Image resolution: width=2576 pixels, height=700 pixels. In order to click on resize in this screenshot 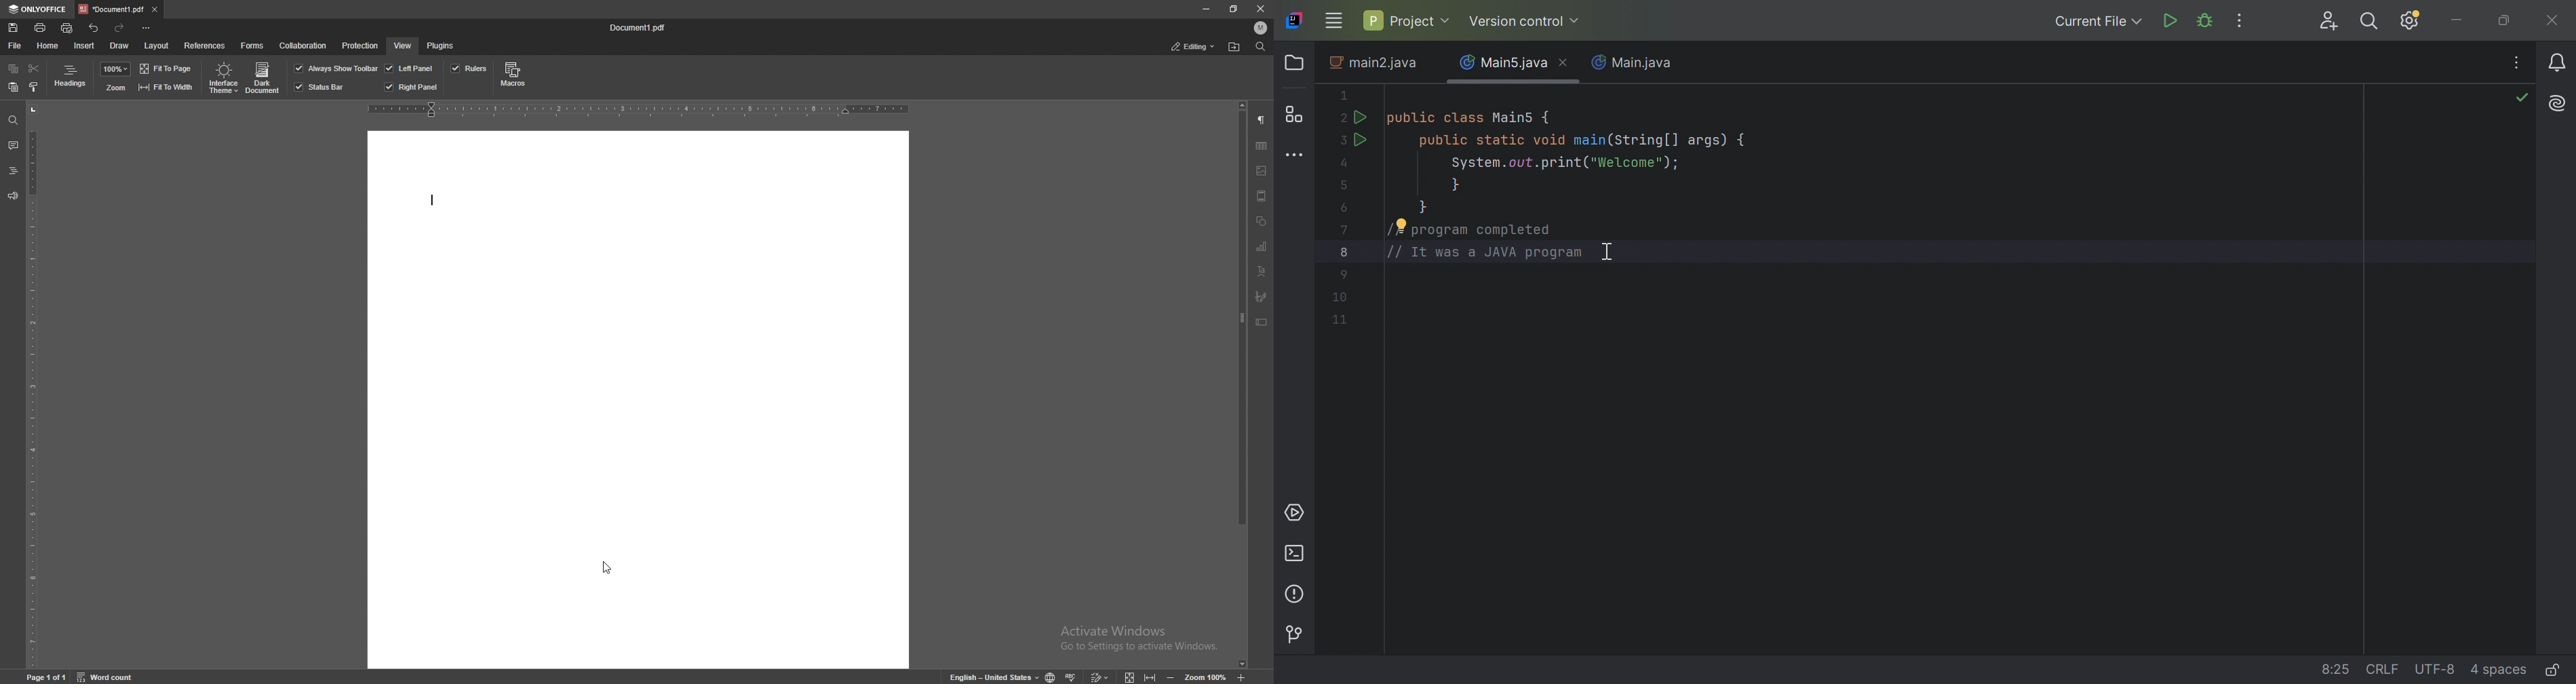, I will do `click(1234, 9)`.